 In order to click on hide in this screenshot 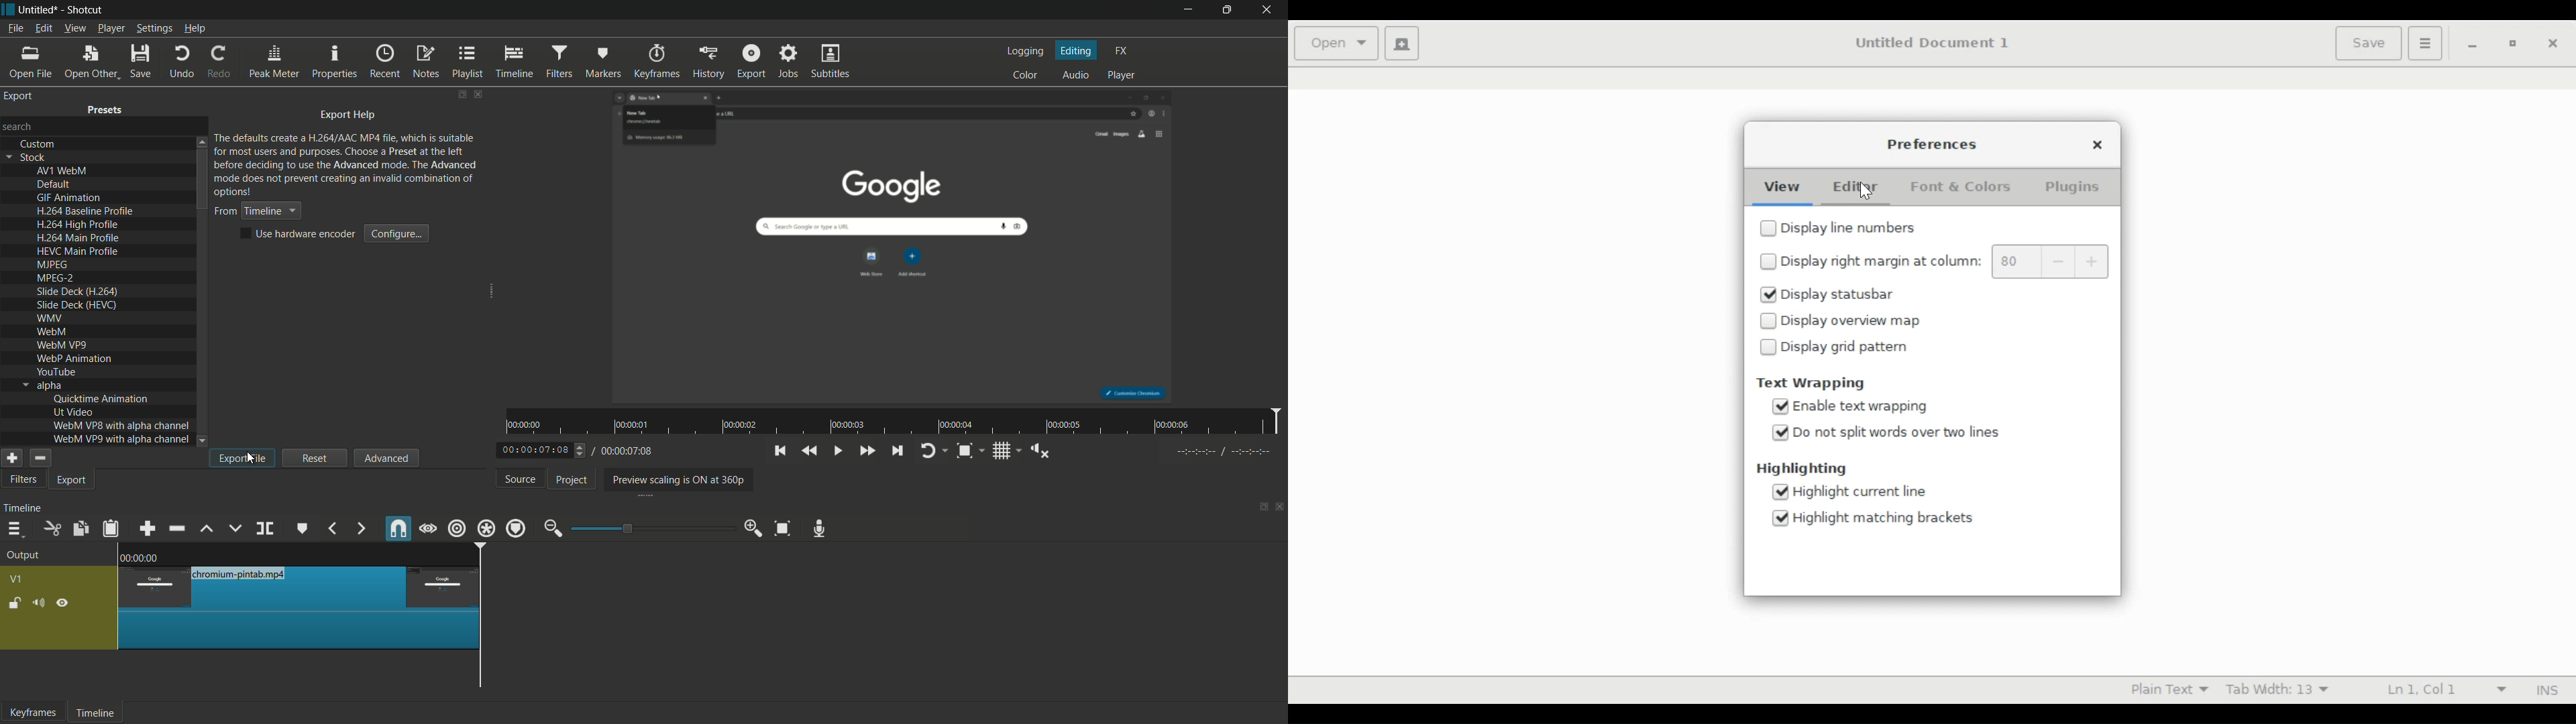, I will do `click(63, 605)`.